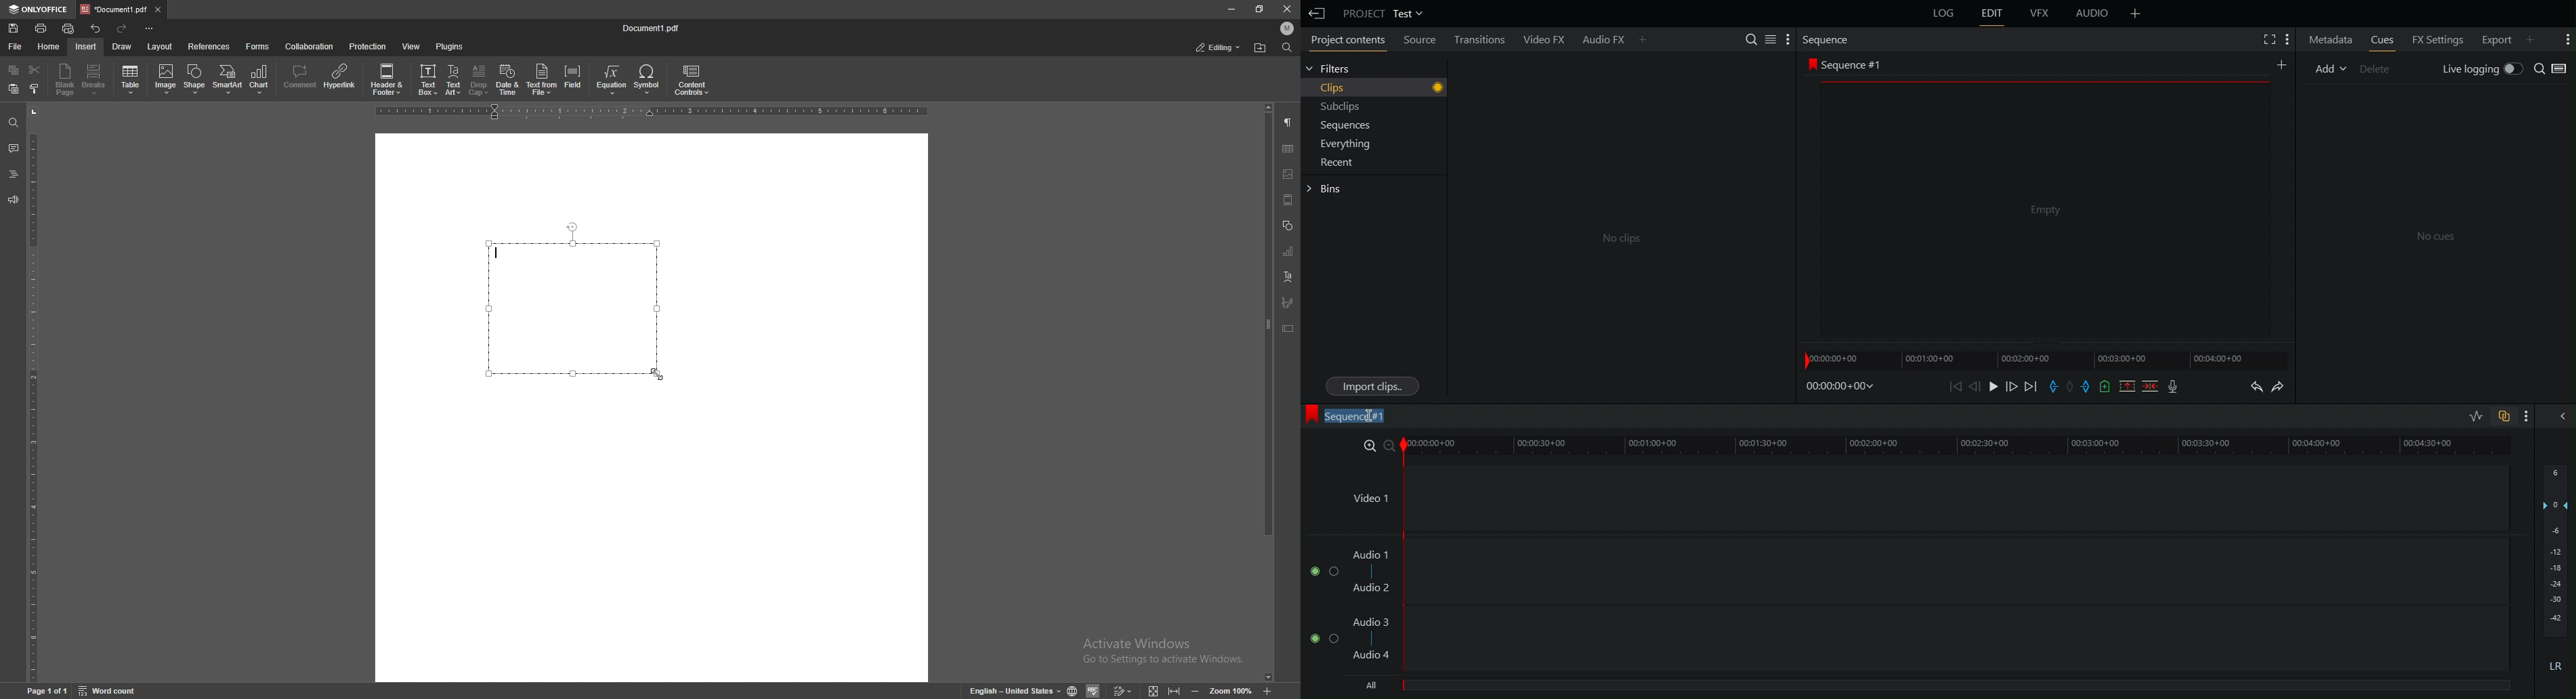 Image resolution: width=2576 pixels, height=700 pixels. Describe the element at coordinates (1956, 387) in the screenshot. I see `Skip back` at that location.